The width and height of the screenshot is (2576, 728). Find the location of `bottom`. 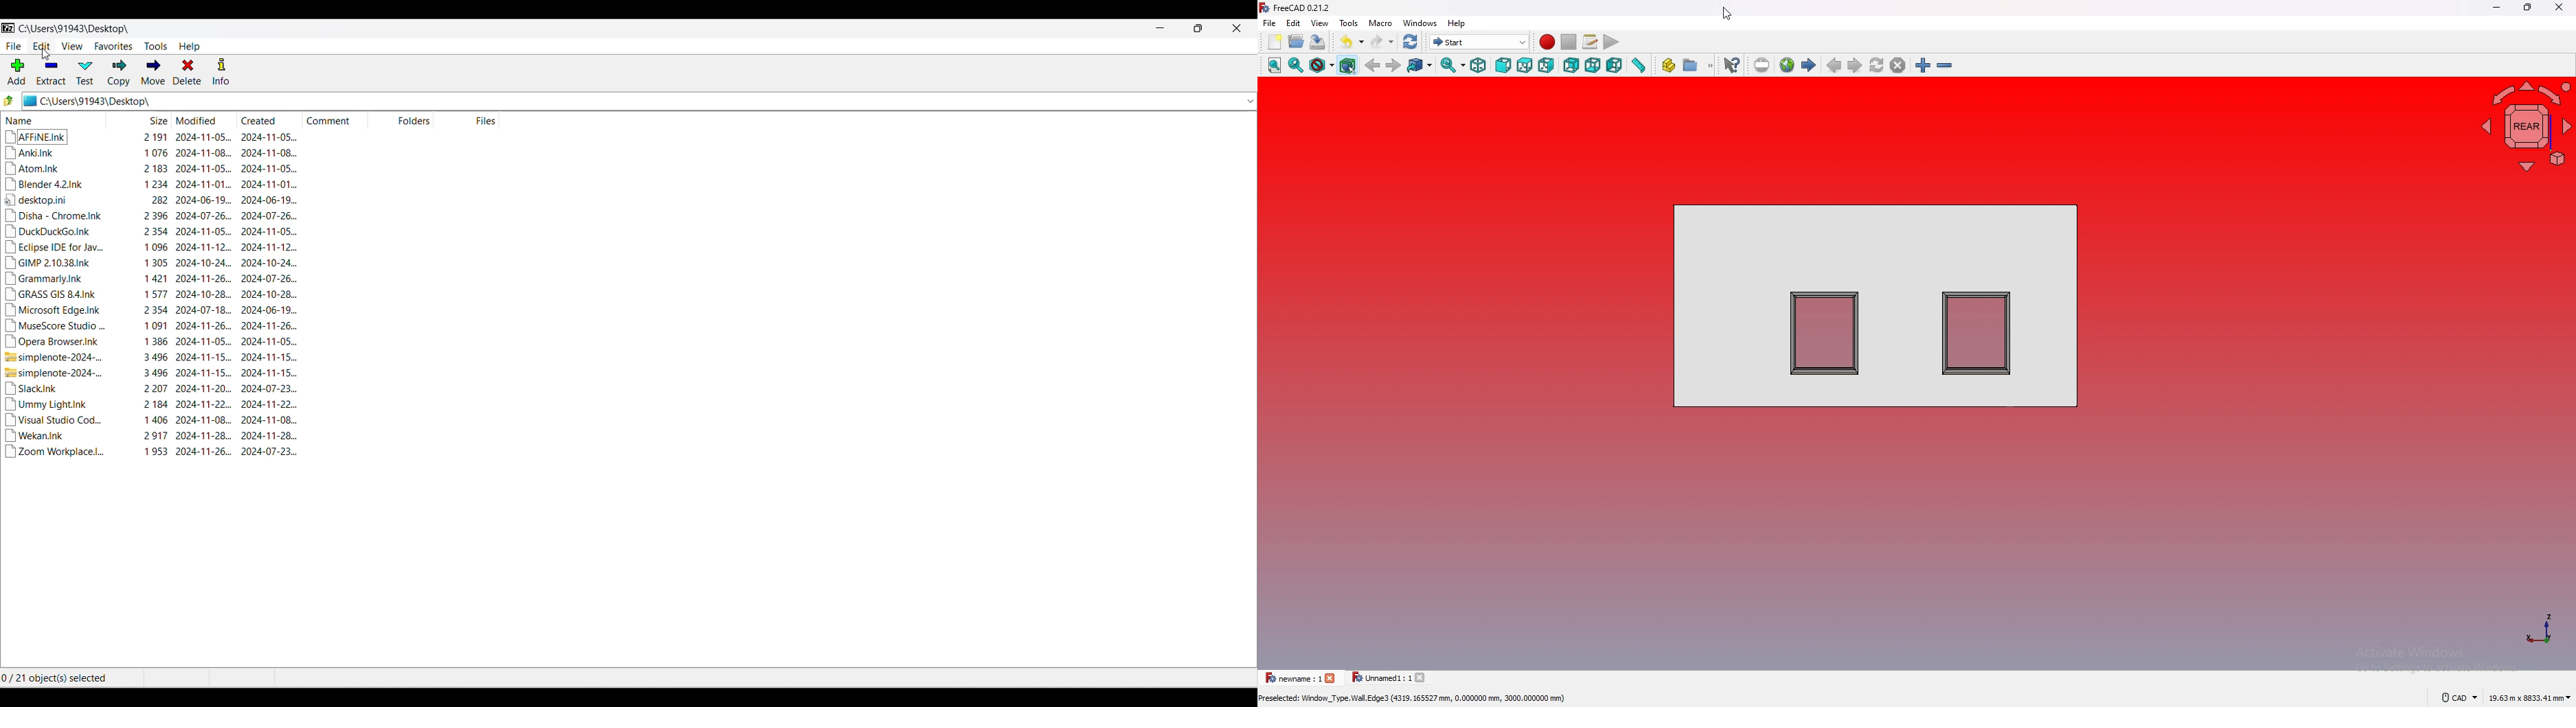

bottom is located at coordinates (1593, 65).